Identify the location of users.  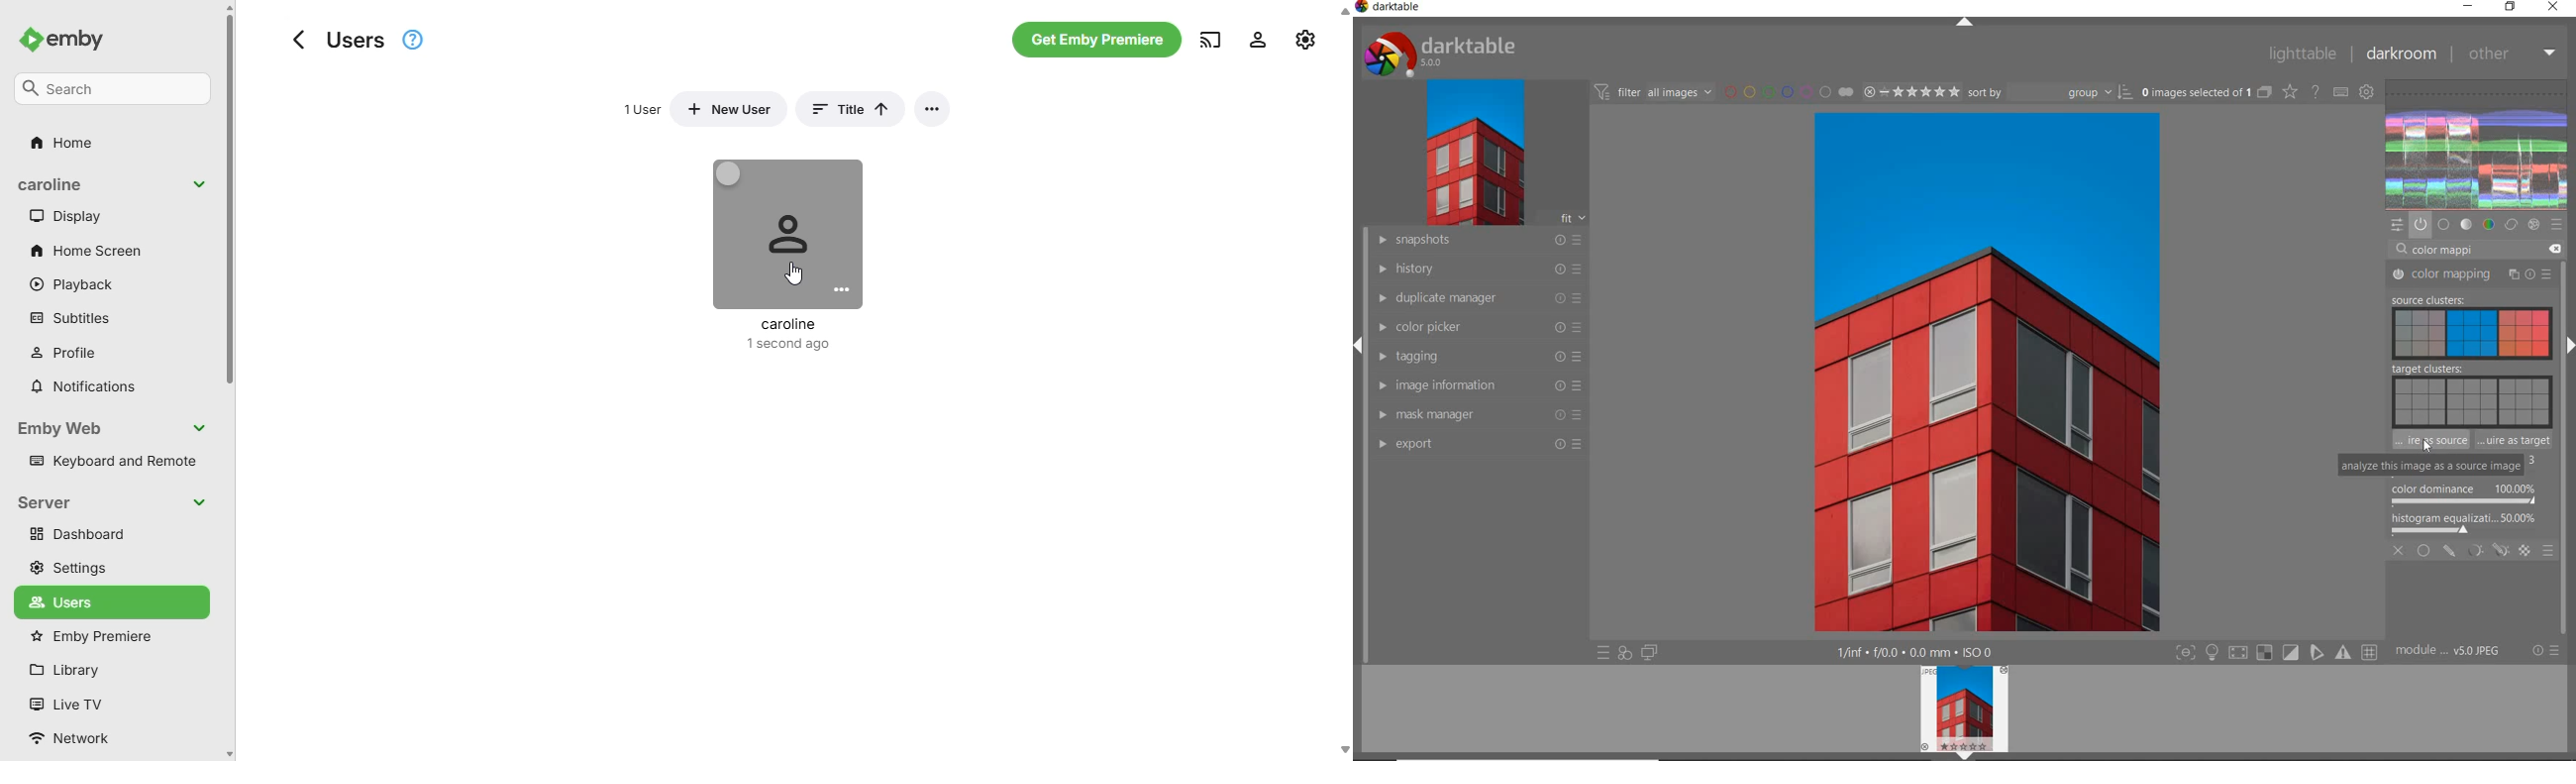
(81, 601).